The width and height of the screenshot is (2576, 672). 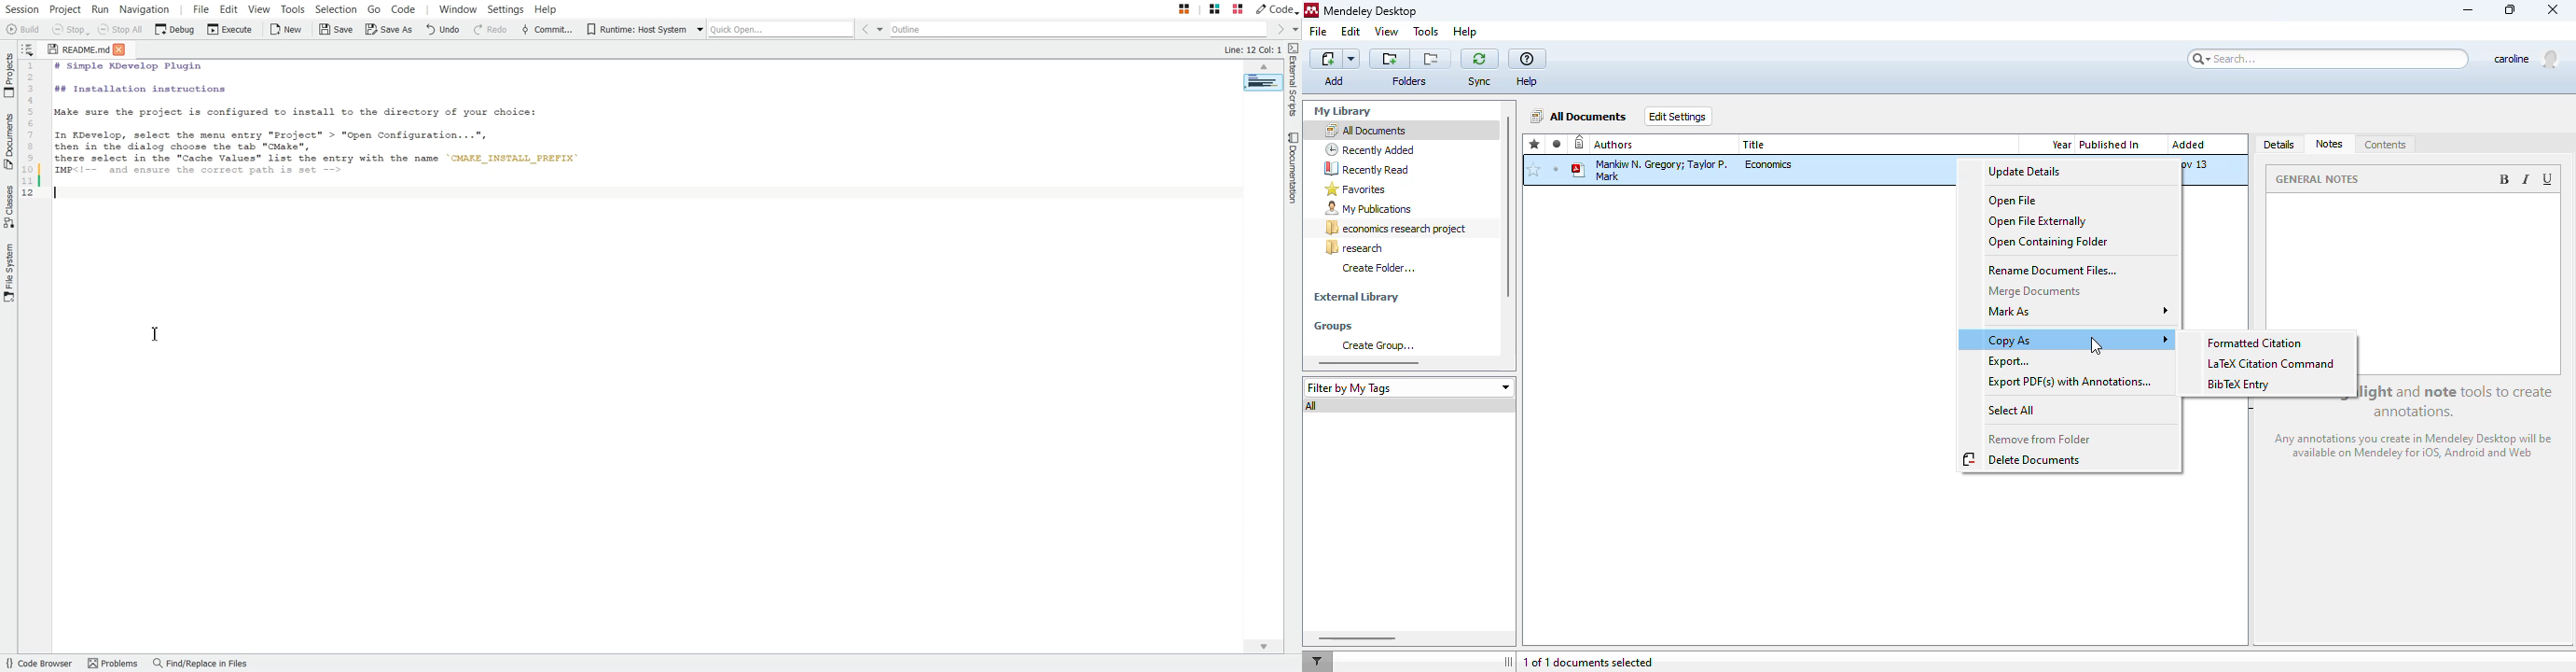 What do you see at coordinates (1408, 81) in the screenshot?
I see `folder` at bounding box center [1408, 81].